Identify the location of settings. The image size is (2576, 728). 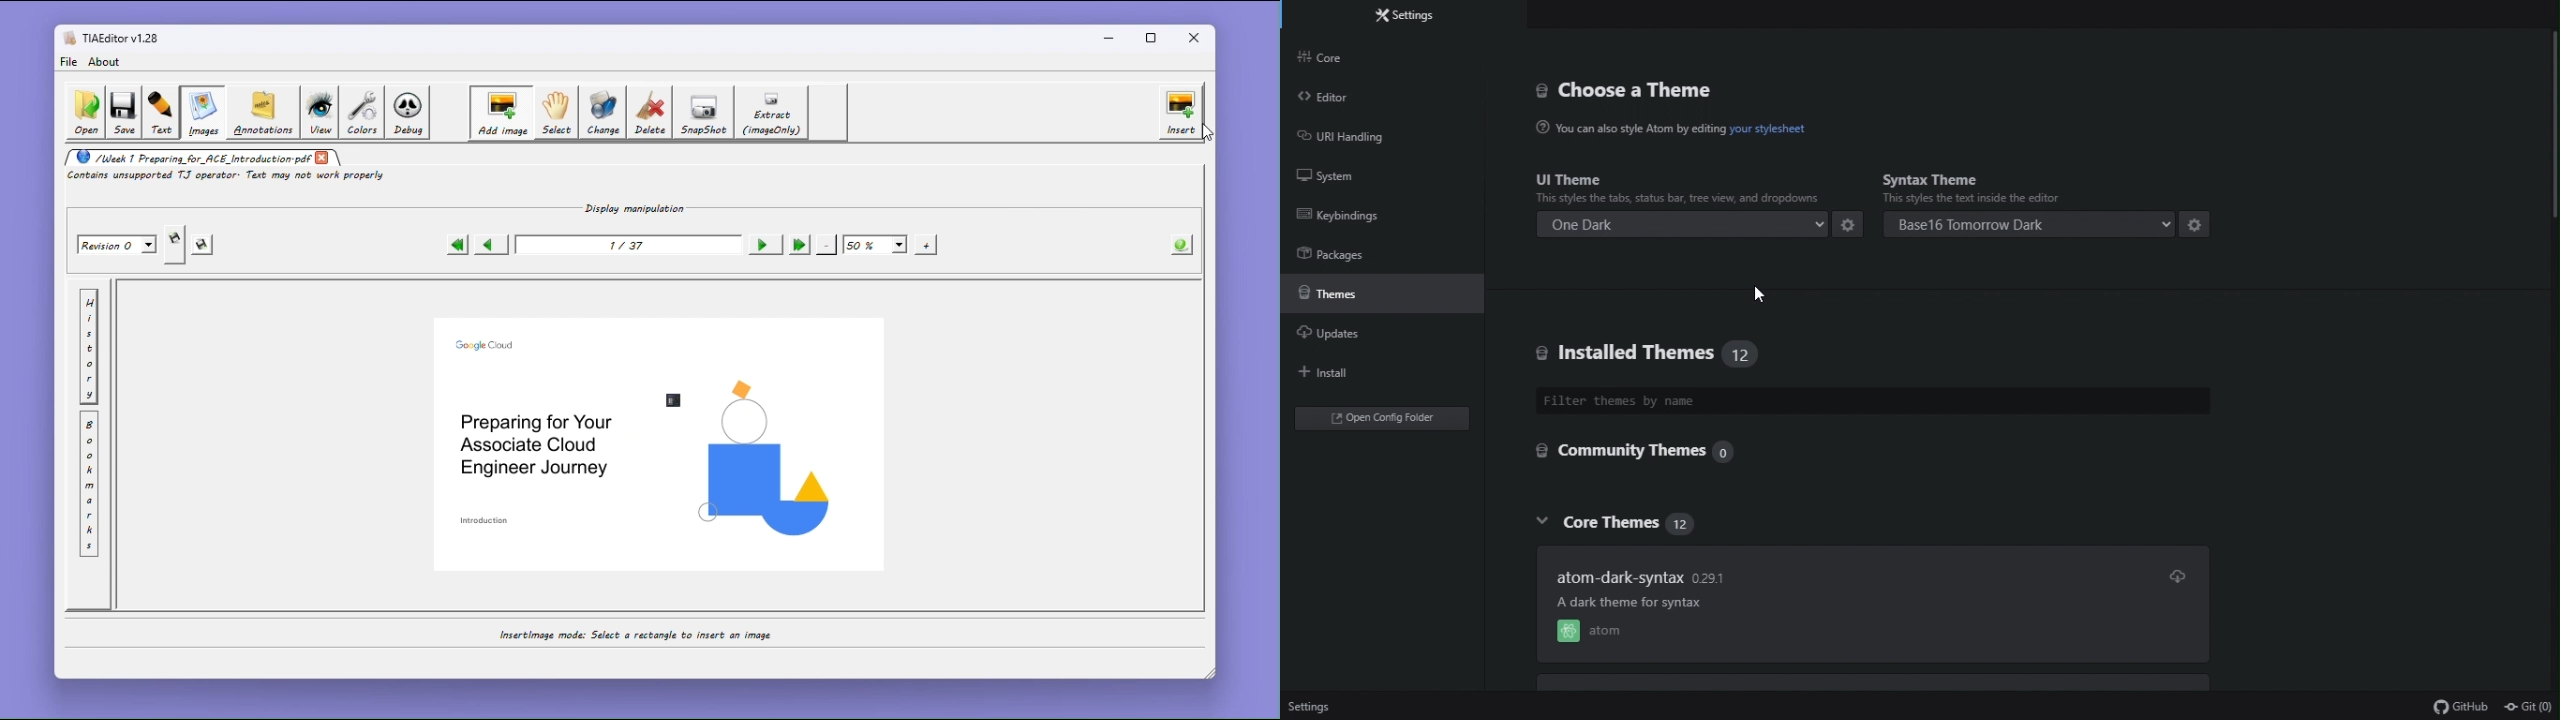
(1852, 227).